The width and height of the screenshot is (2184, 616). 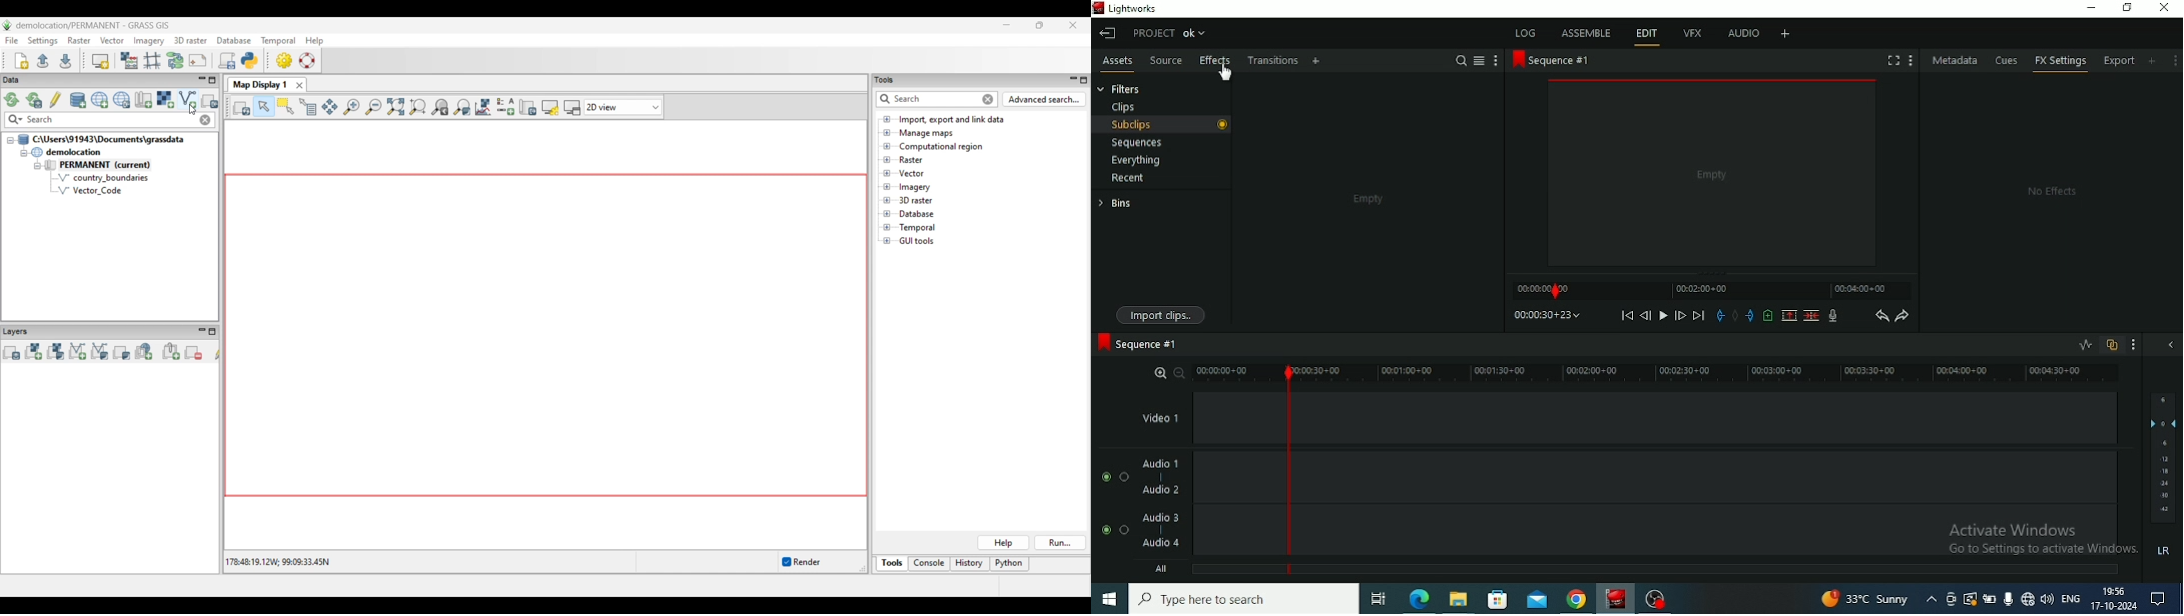 I want to click on Search bar, so click(x=1247, y=599).